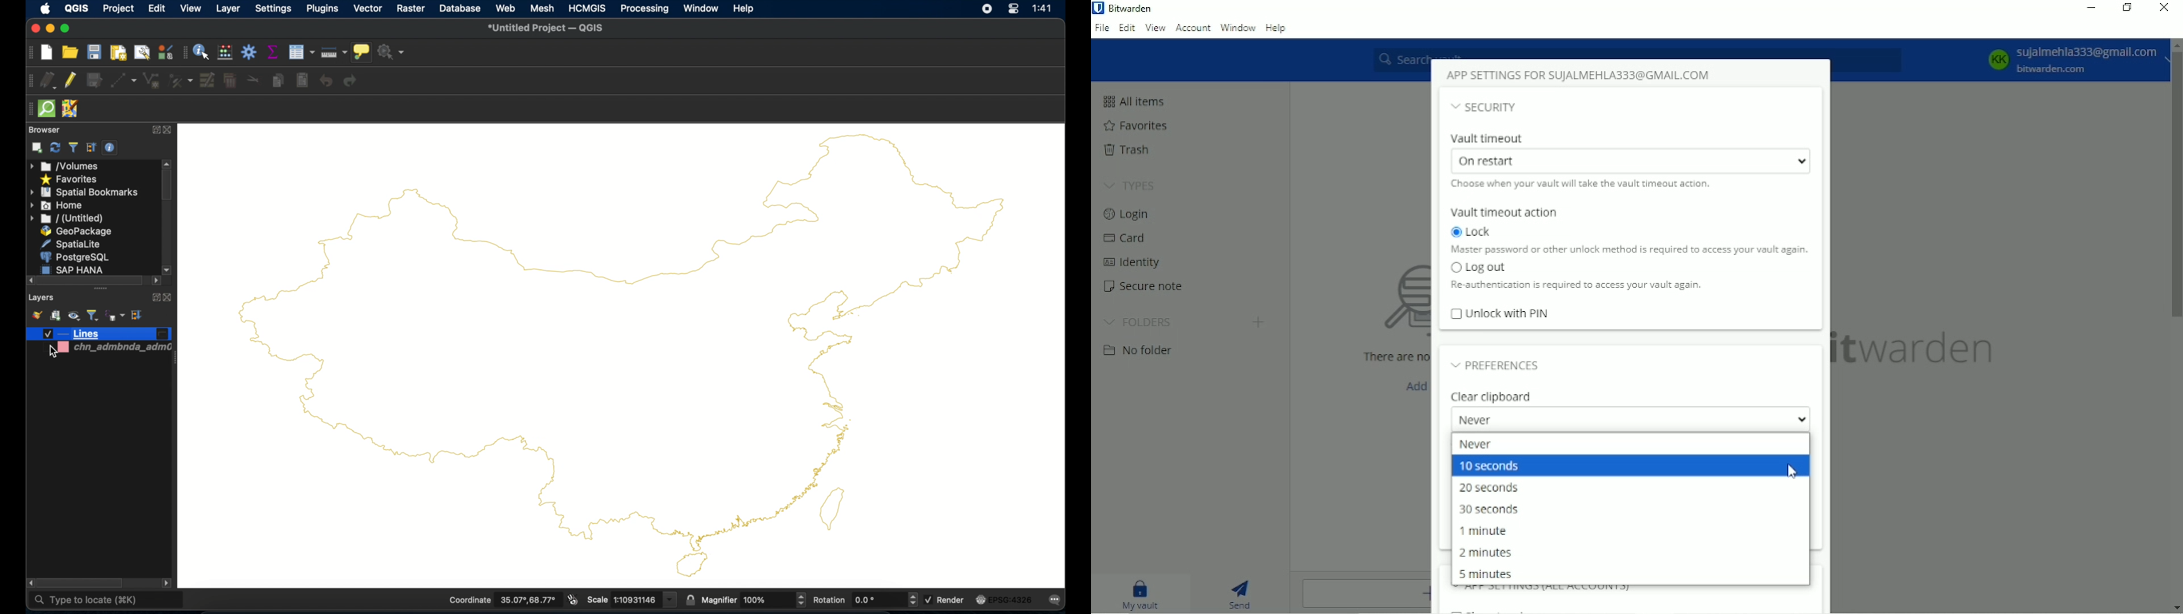  Describe the element at coordinates (1134, 151) in the screenshot. I see `Trash` at that location.